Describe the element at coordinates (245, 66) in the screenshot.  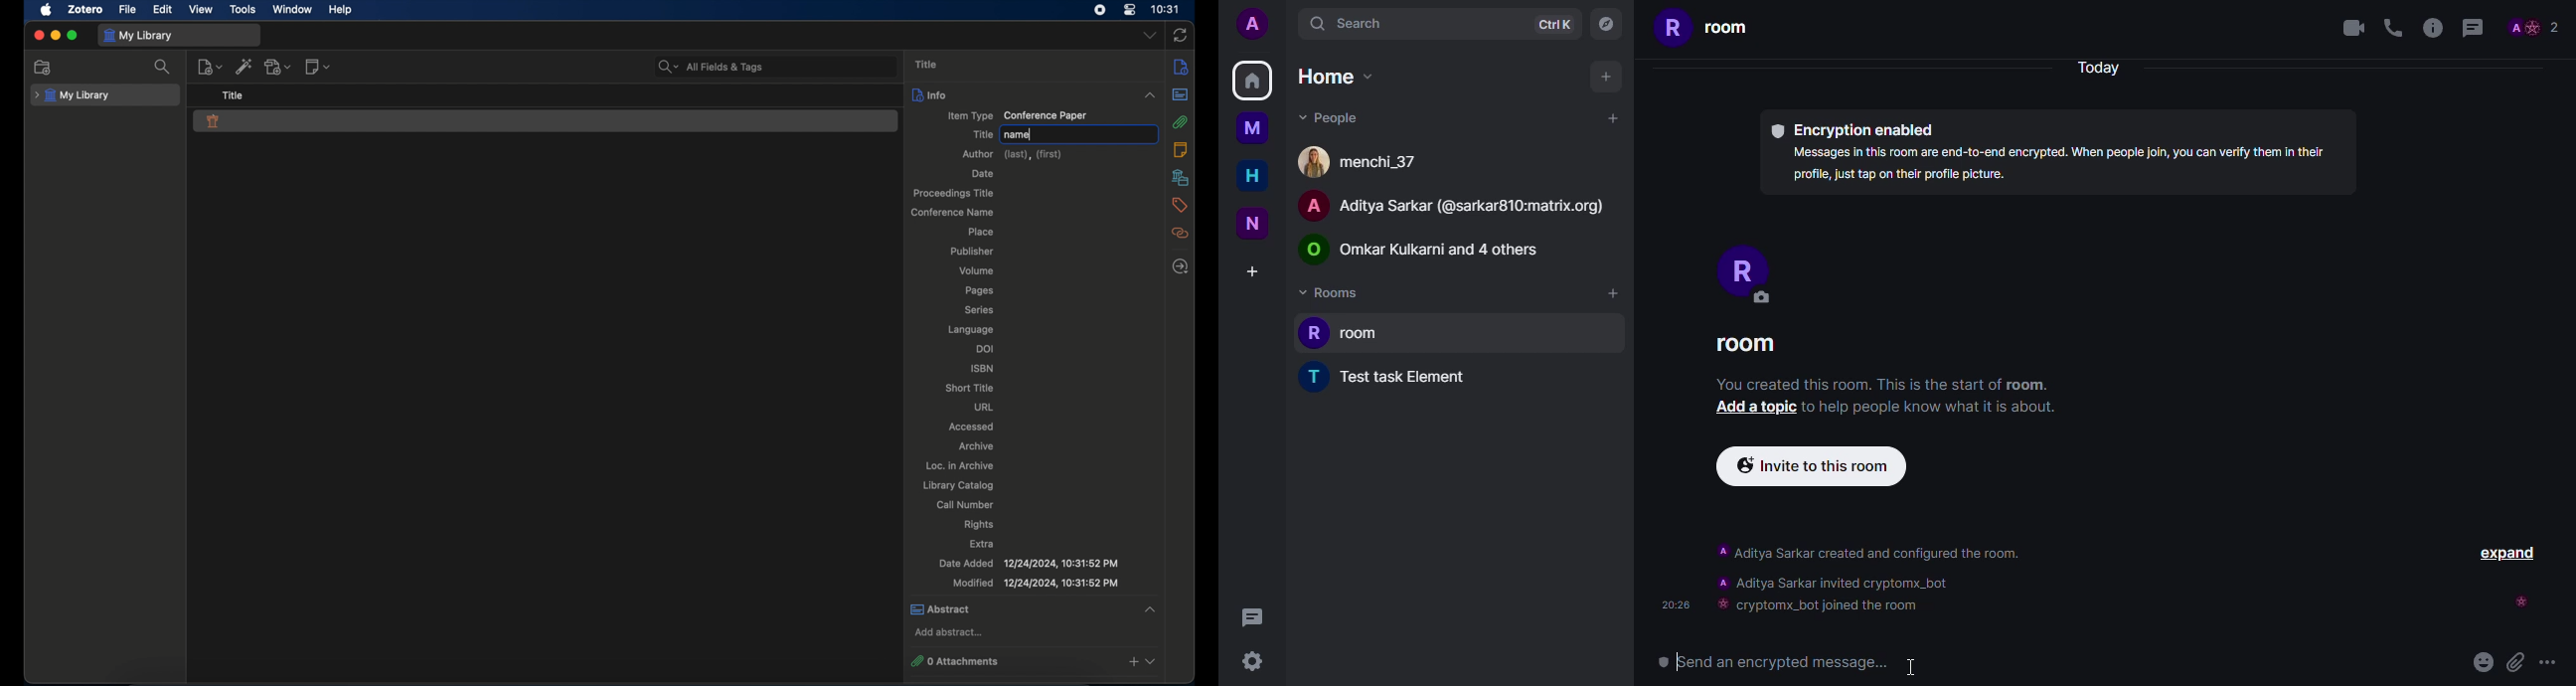
I see `add item by identifier` at that location.